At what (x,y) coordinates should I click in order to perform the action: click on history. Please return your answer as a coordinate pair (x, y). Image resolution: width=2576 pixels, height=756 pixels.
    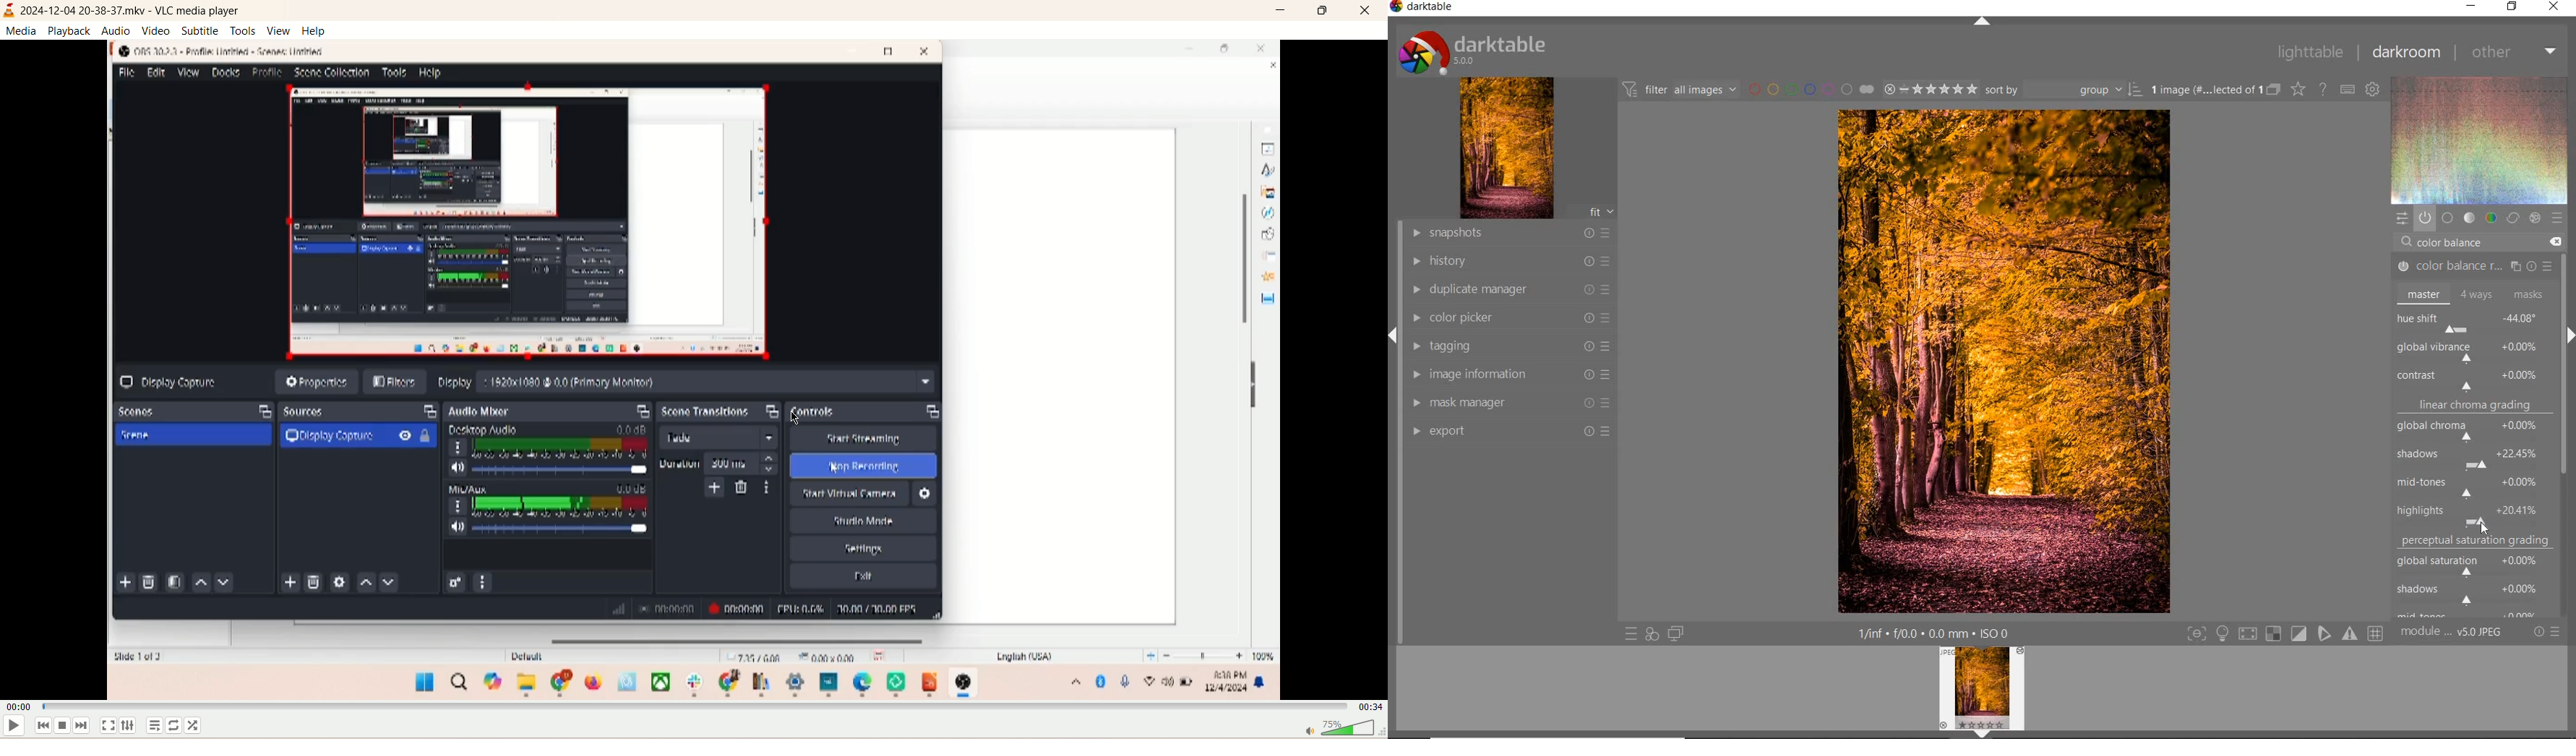
    Looking at the image, I should click on (1510, 260).